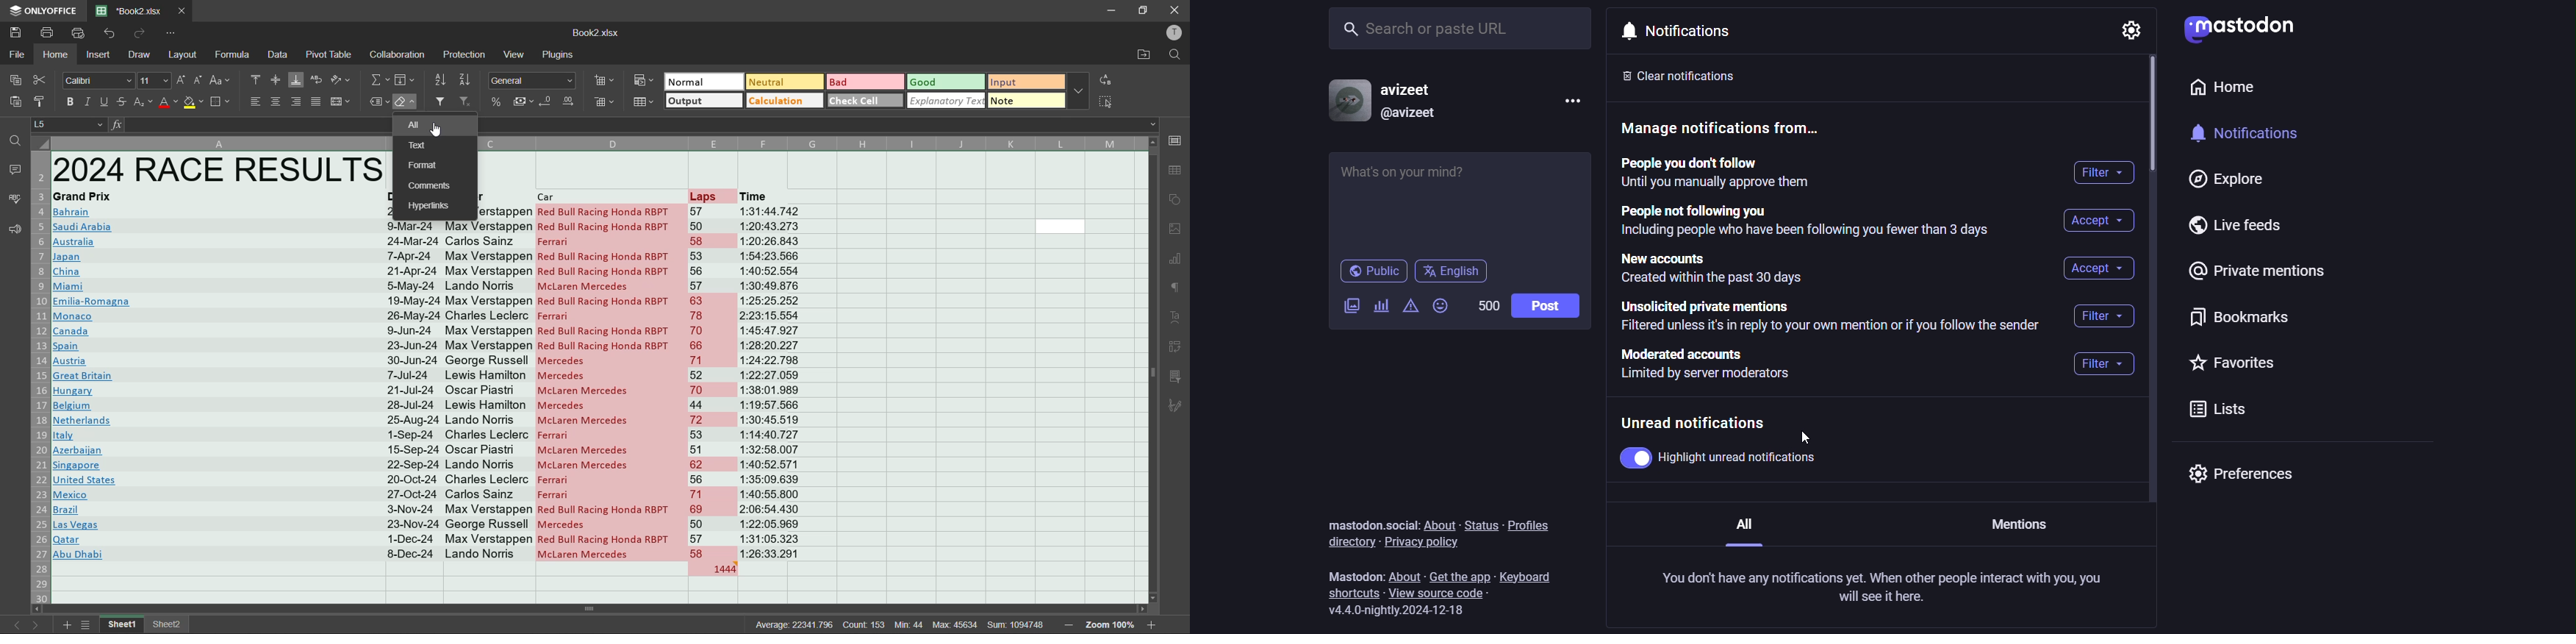 Image resolution: width=2576 pixels, height=644 pixels. What do you see at coordinates (1111, 625) in the screenshot?
I see `zoom factor` at bounding box center [1111, 625].